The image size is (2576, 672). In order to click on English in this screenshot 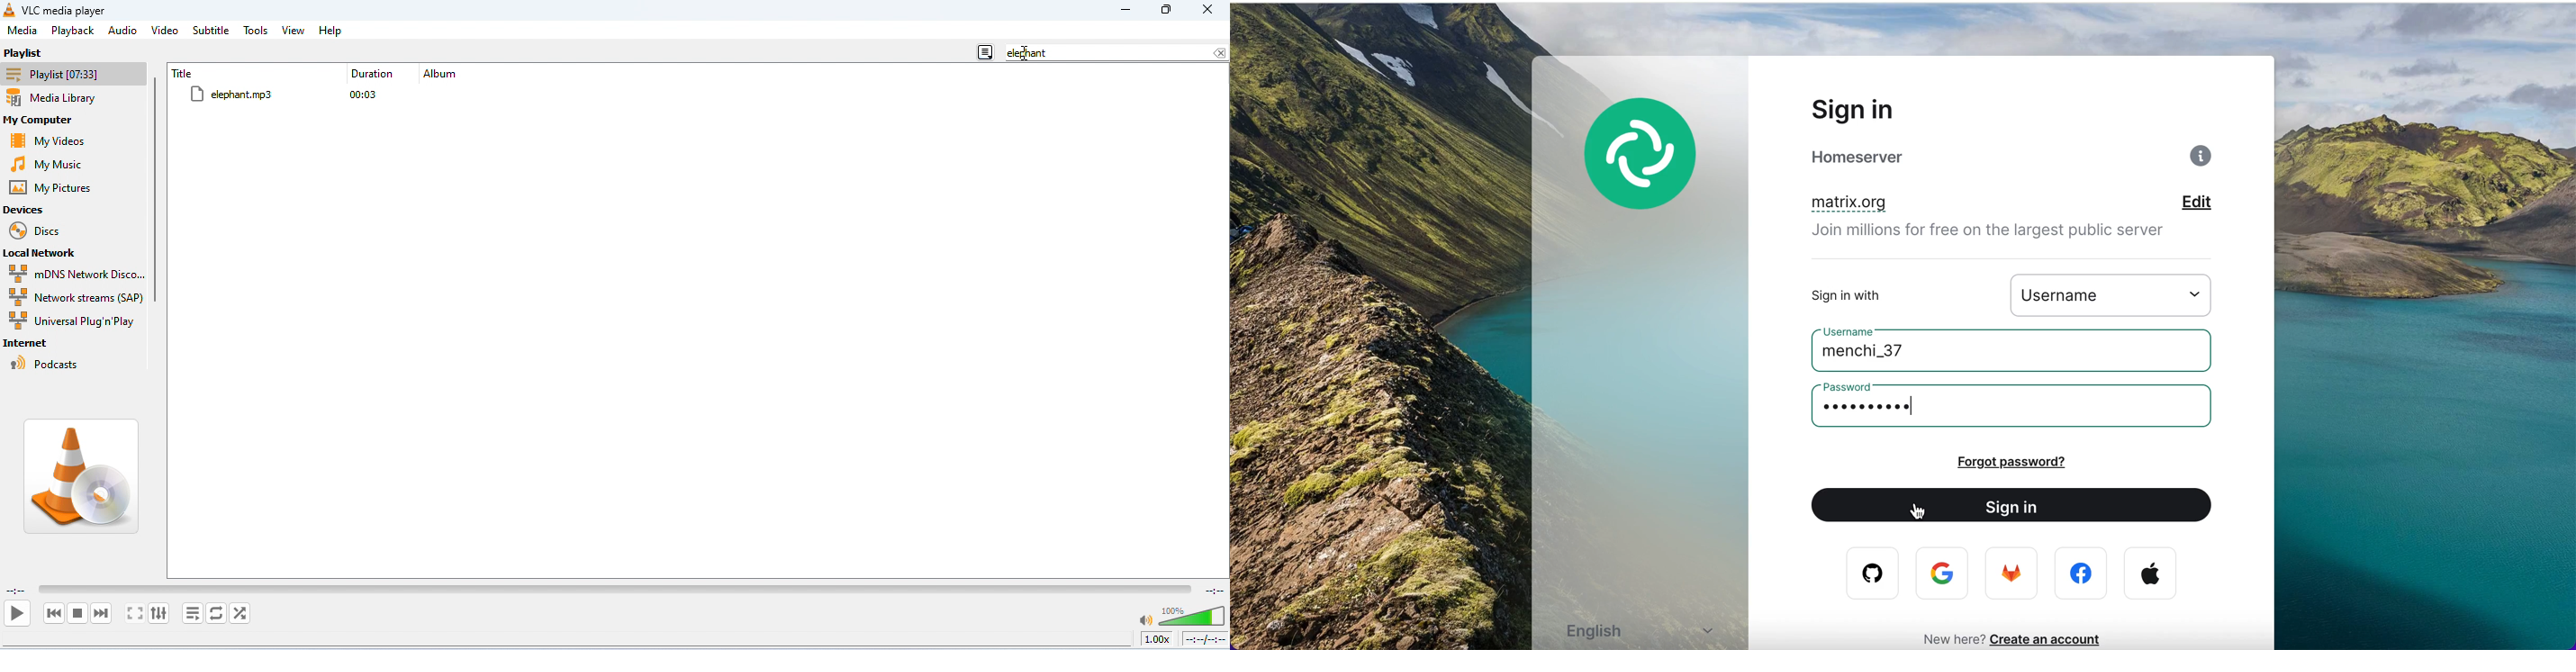, I will do `click(1646, 633)`.